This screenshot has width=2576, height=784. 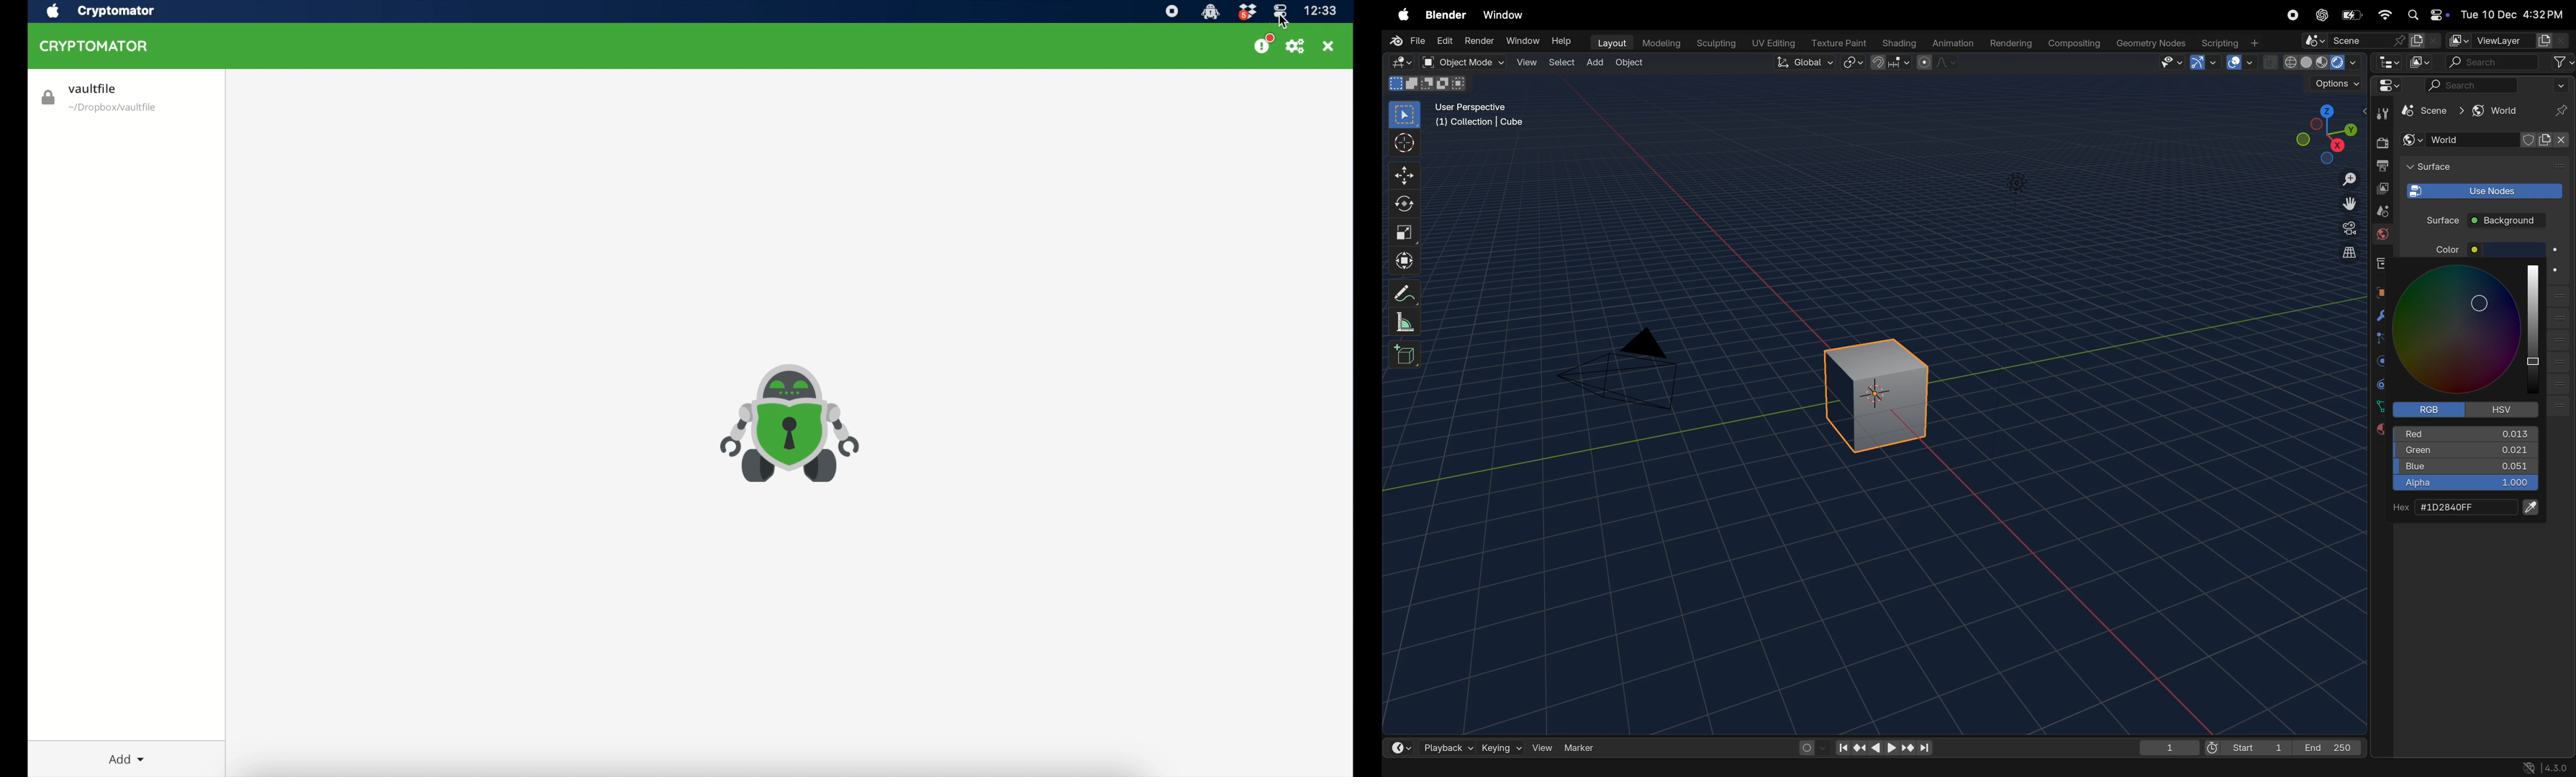 What do you see at coordinates (2233, 42) in the screenshot?
I see `scripting` at bounding box center [2233, 42].